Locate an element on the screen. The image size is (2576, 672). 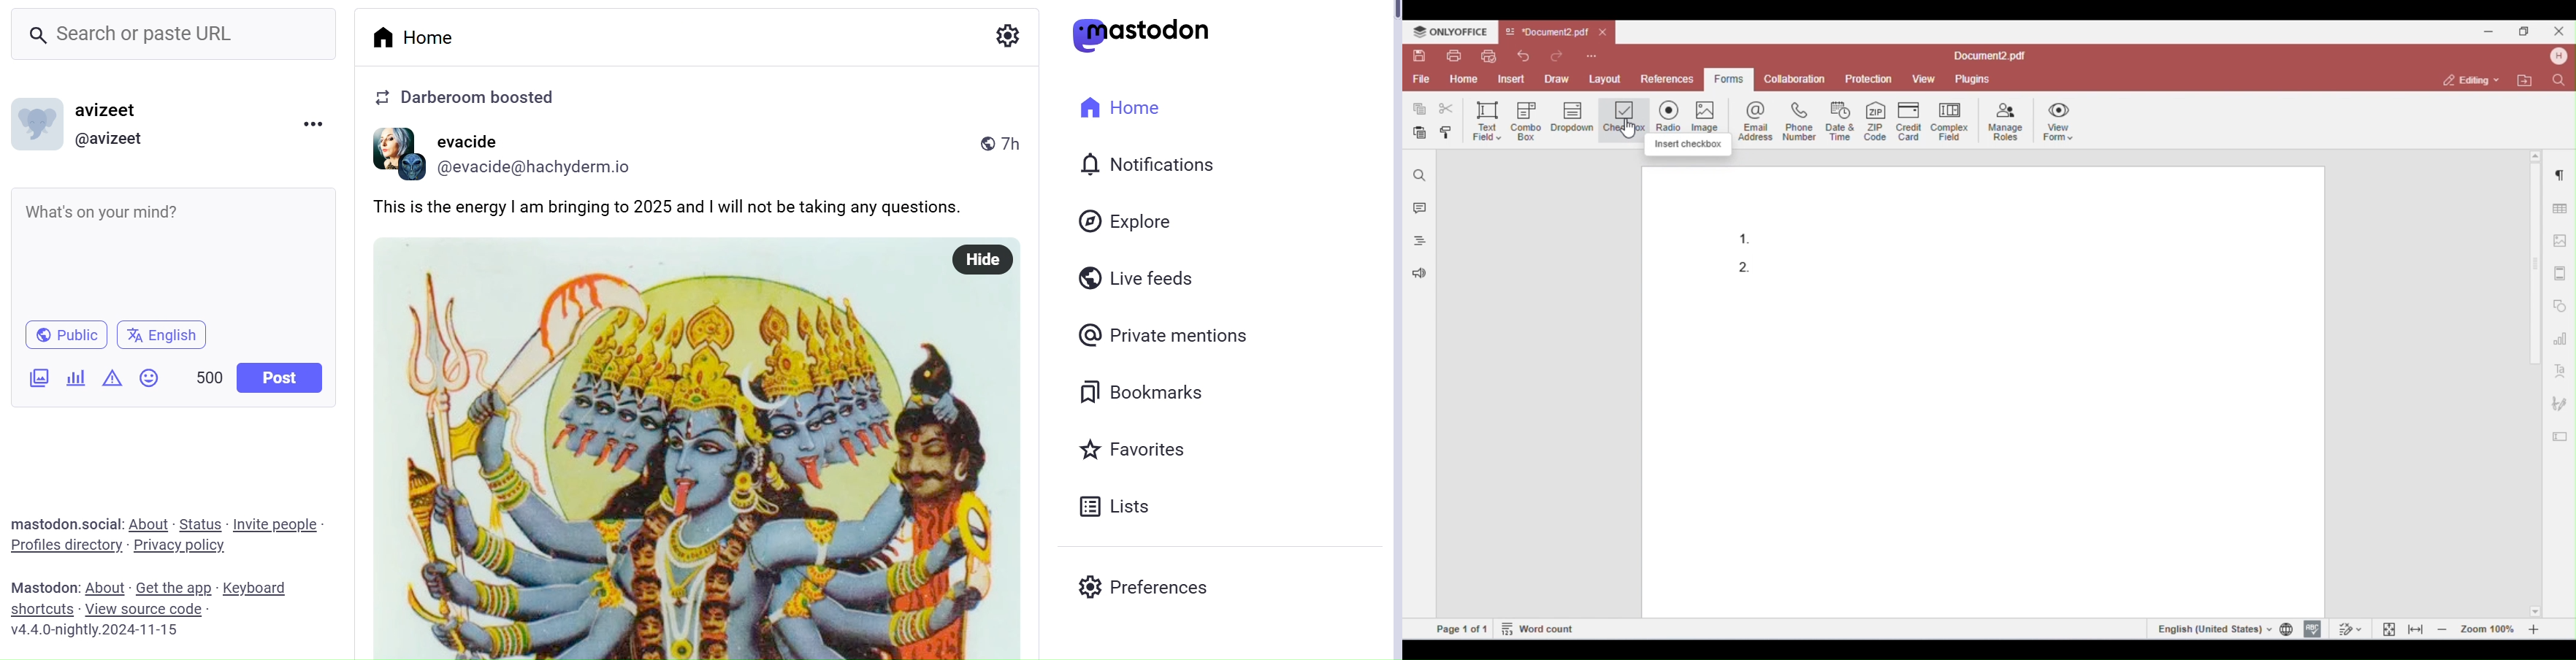
Lists is located at coordinates (1122, 504).